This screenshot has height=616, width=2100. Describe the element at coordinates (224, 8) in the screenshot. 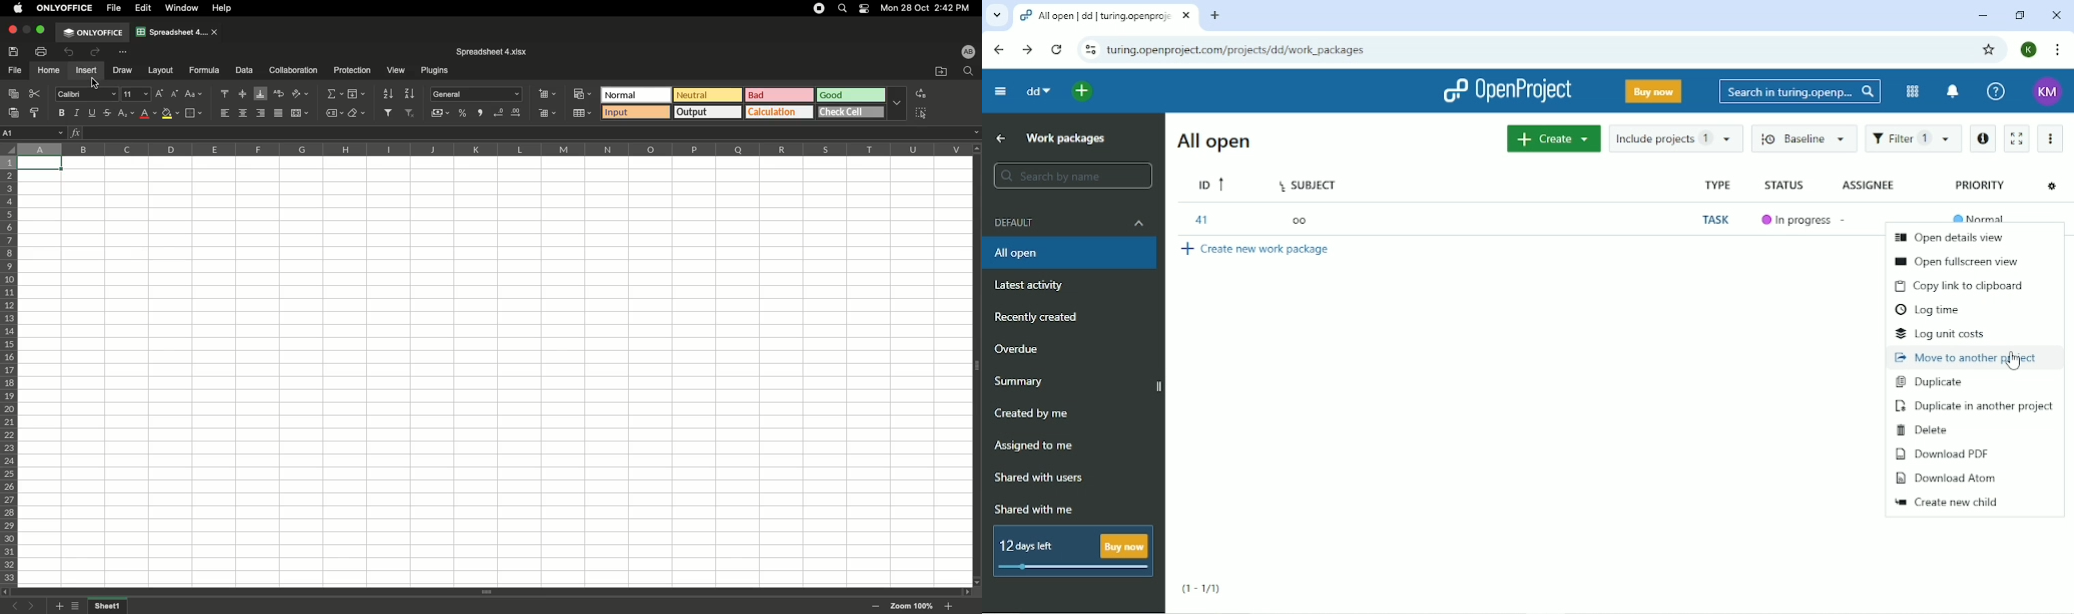

I see `Help` at that location.